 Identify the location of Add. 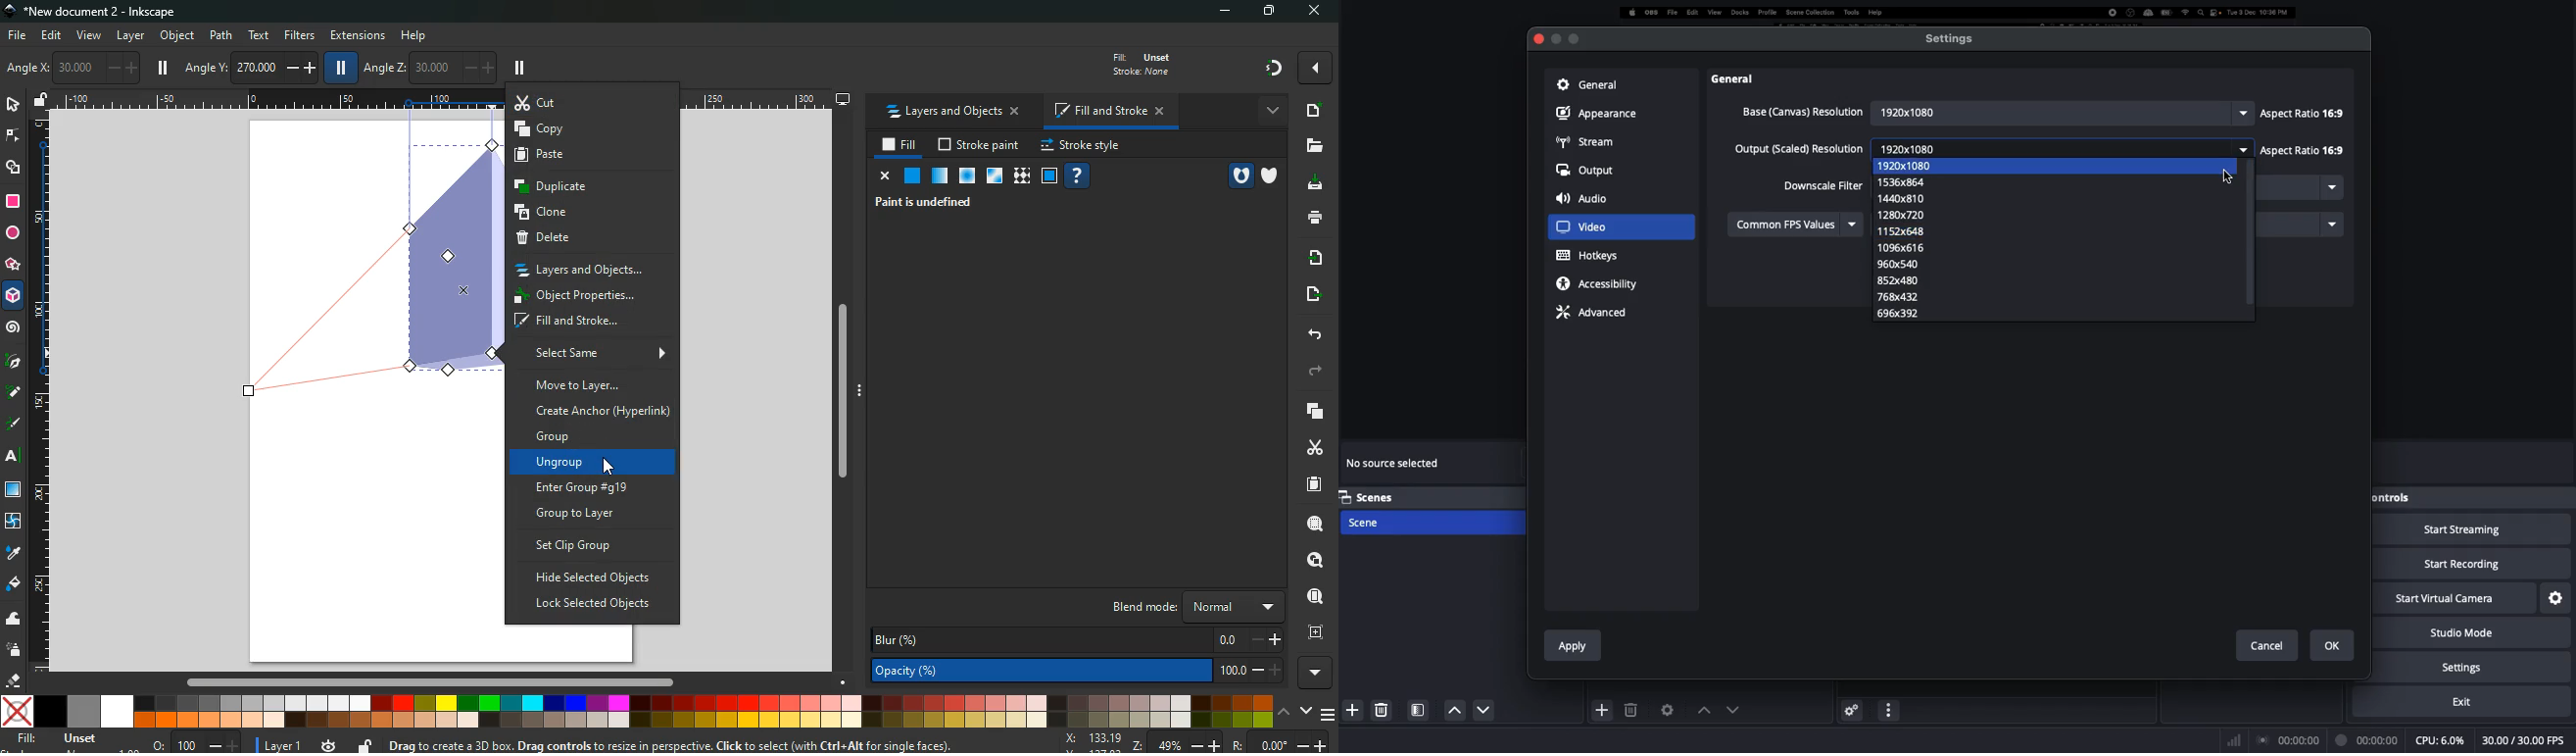
(1603, 709).